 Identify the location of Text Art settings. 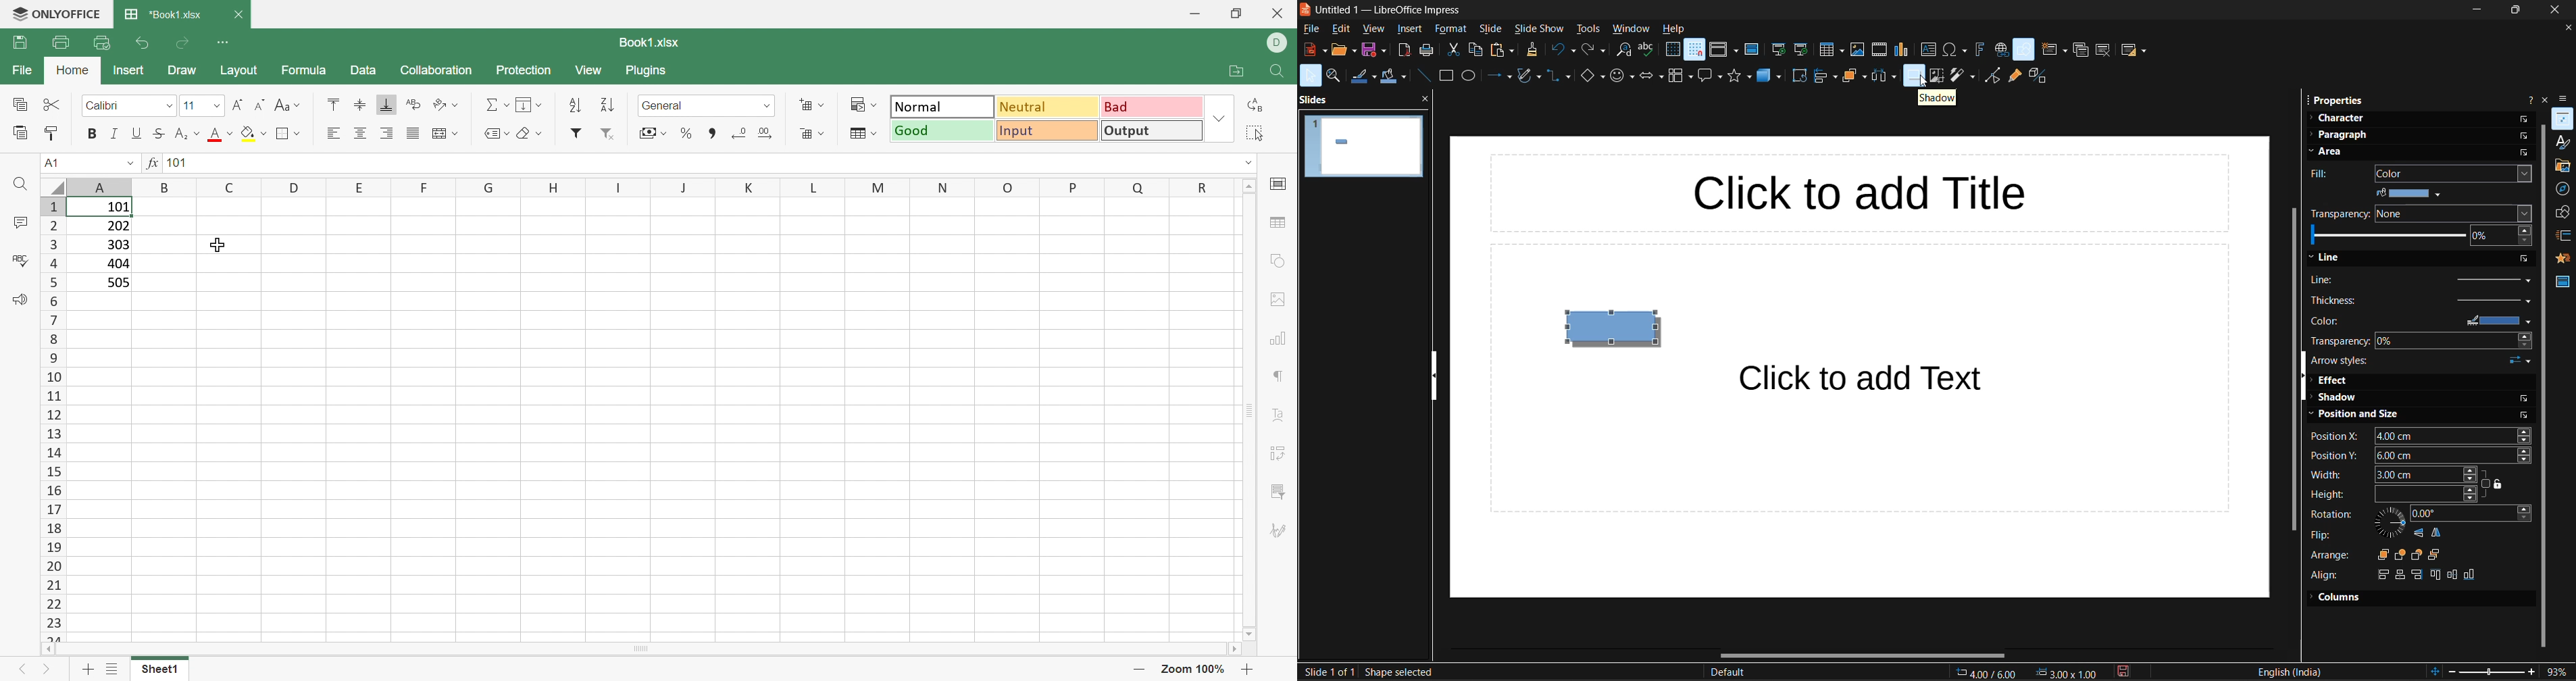
(1284, 420).